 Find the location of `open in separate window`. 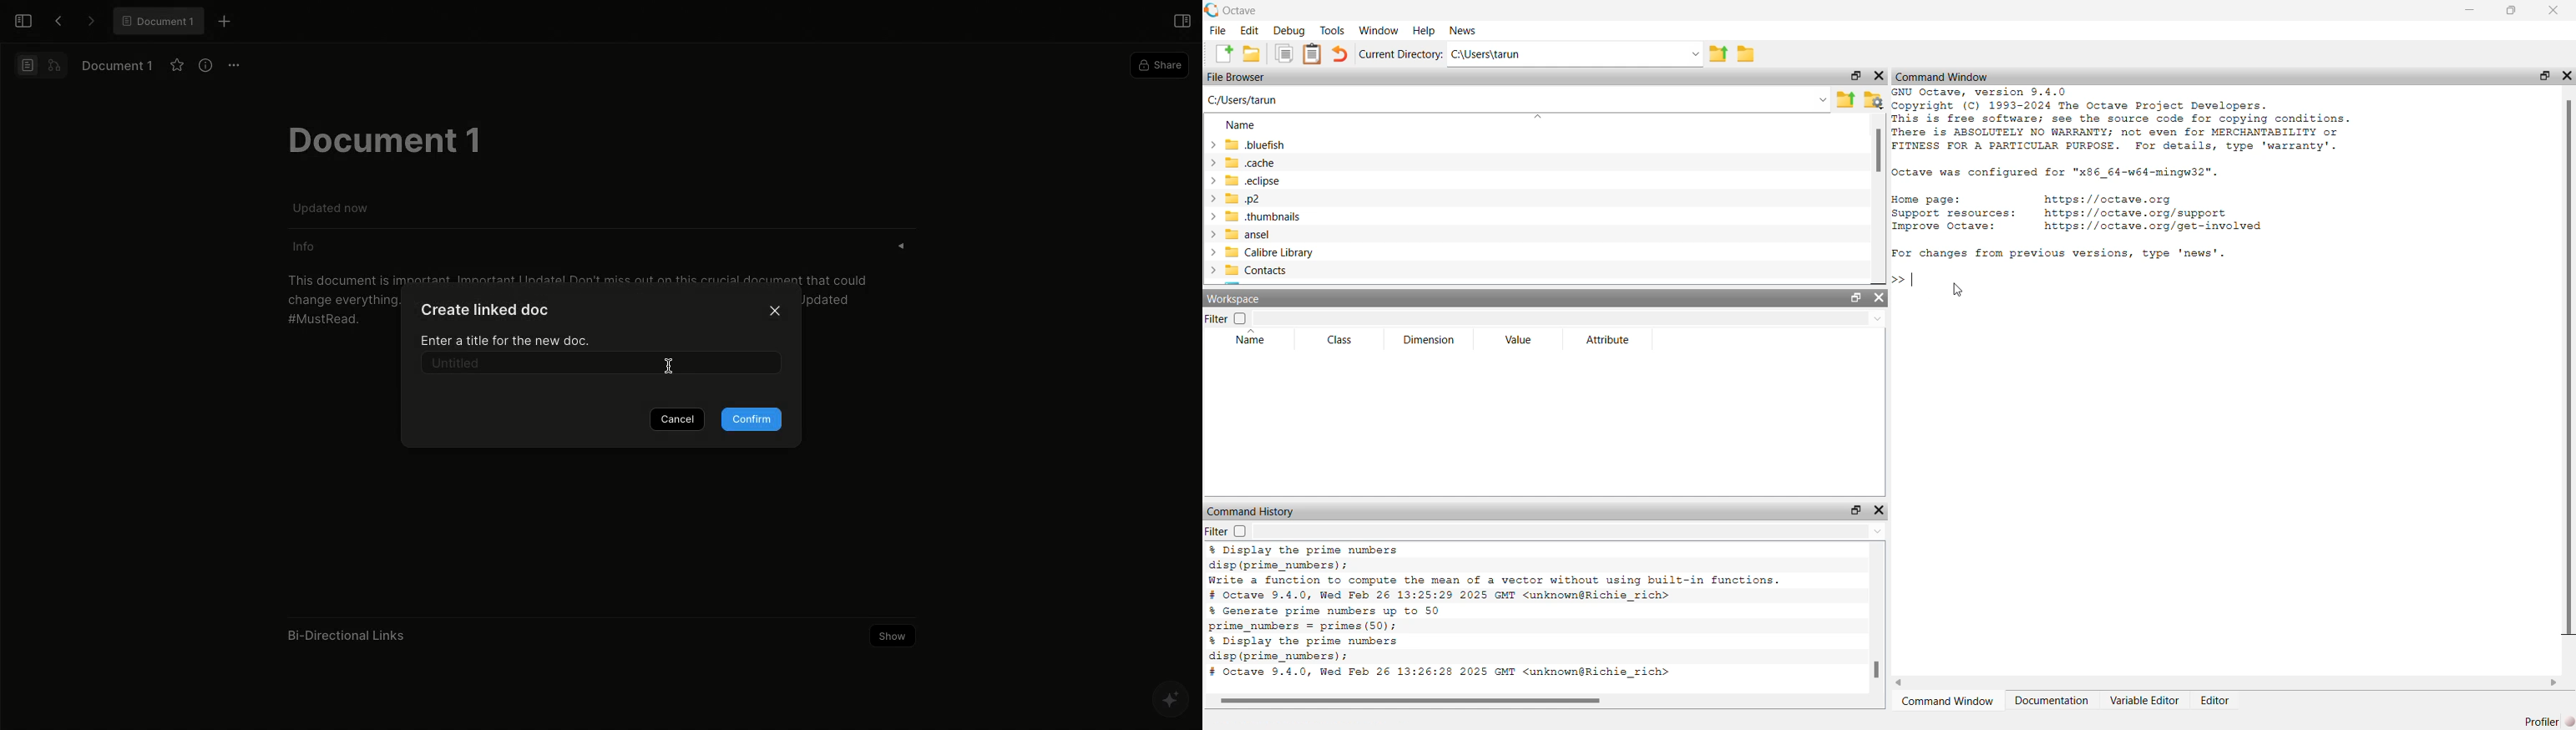

open in separate window is located at coordinates (1854, 297).